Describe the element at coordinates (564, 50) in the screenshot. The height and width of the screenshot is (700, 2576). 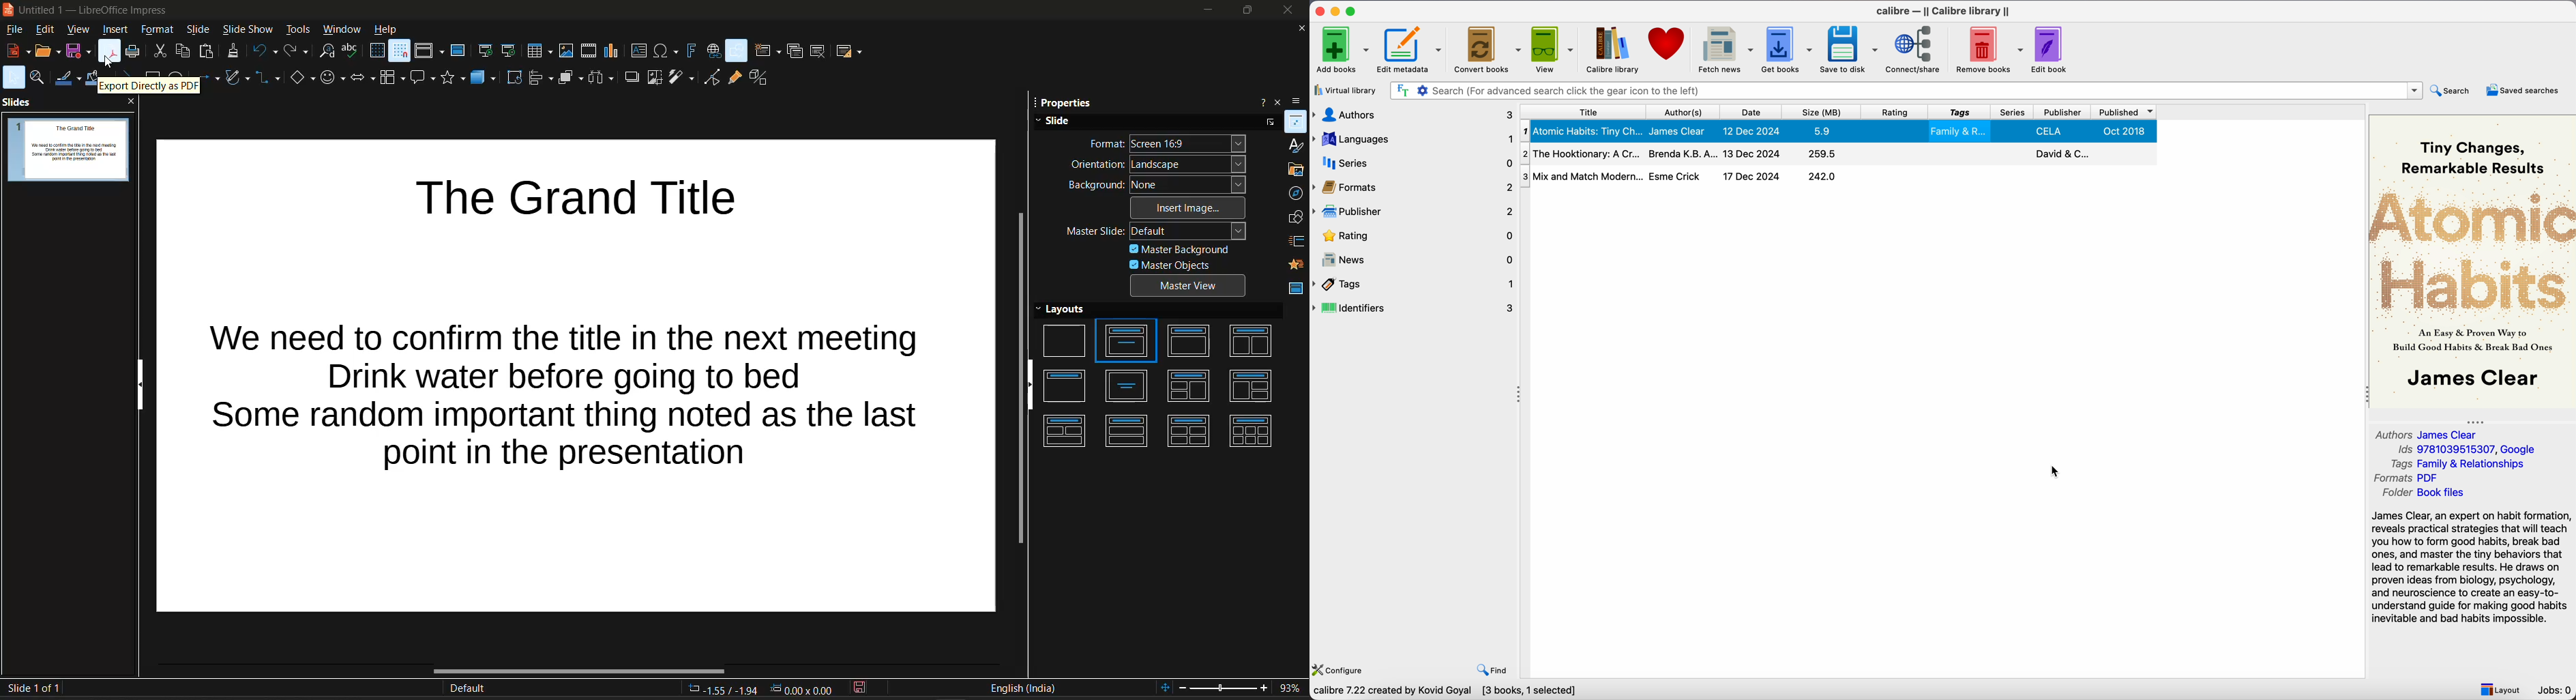
I see `insert image` at that location.